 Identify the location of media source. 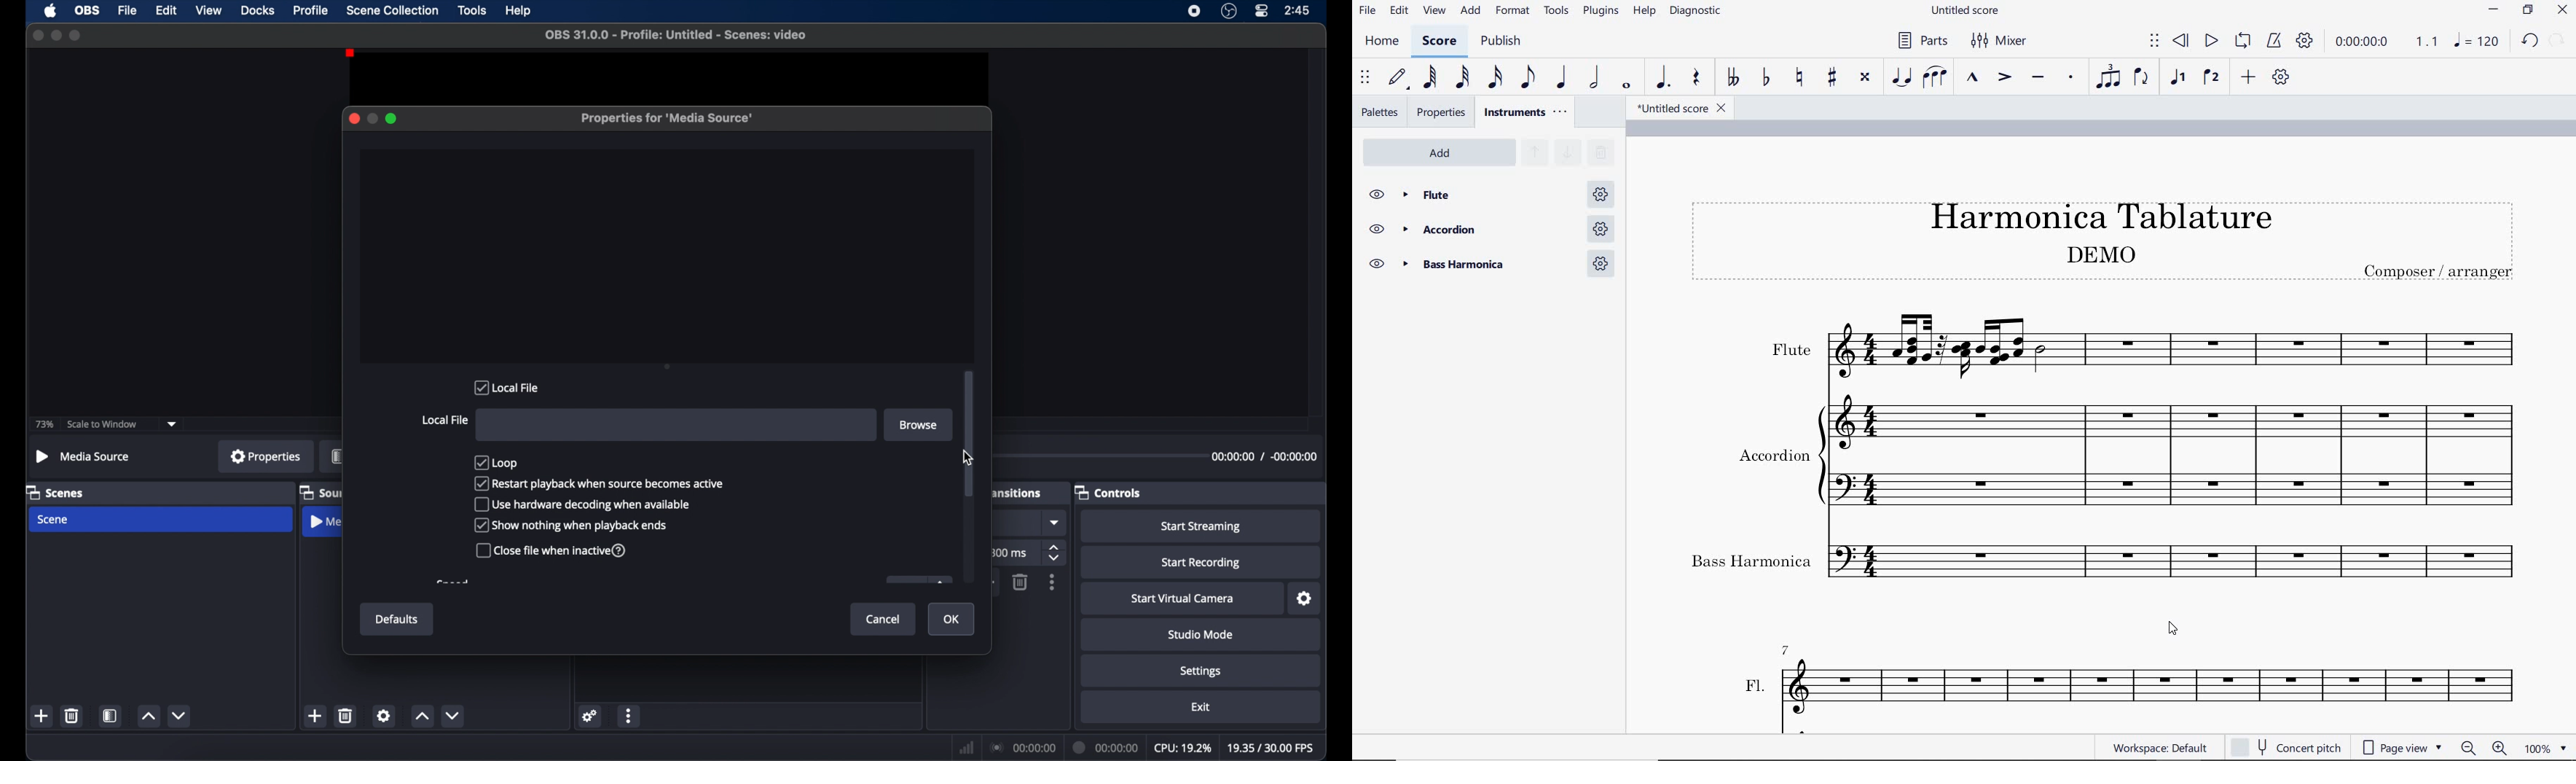
(82, 456).